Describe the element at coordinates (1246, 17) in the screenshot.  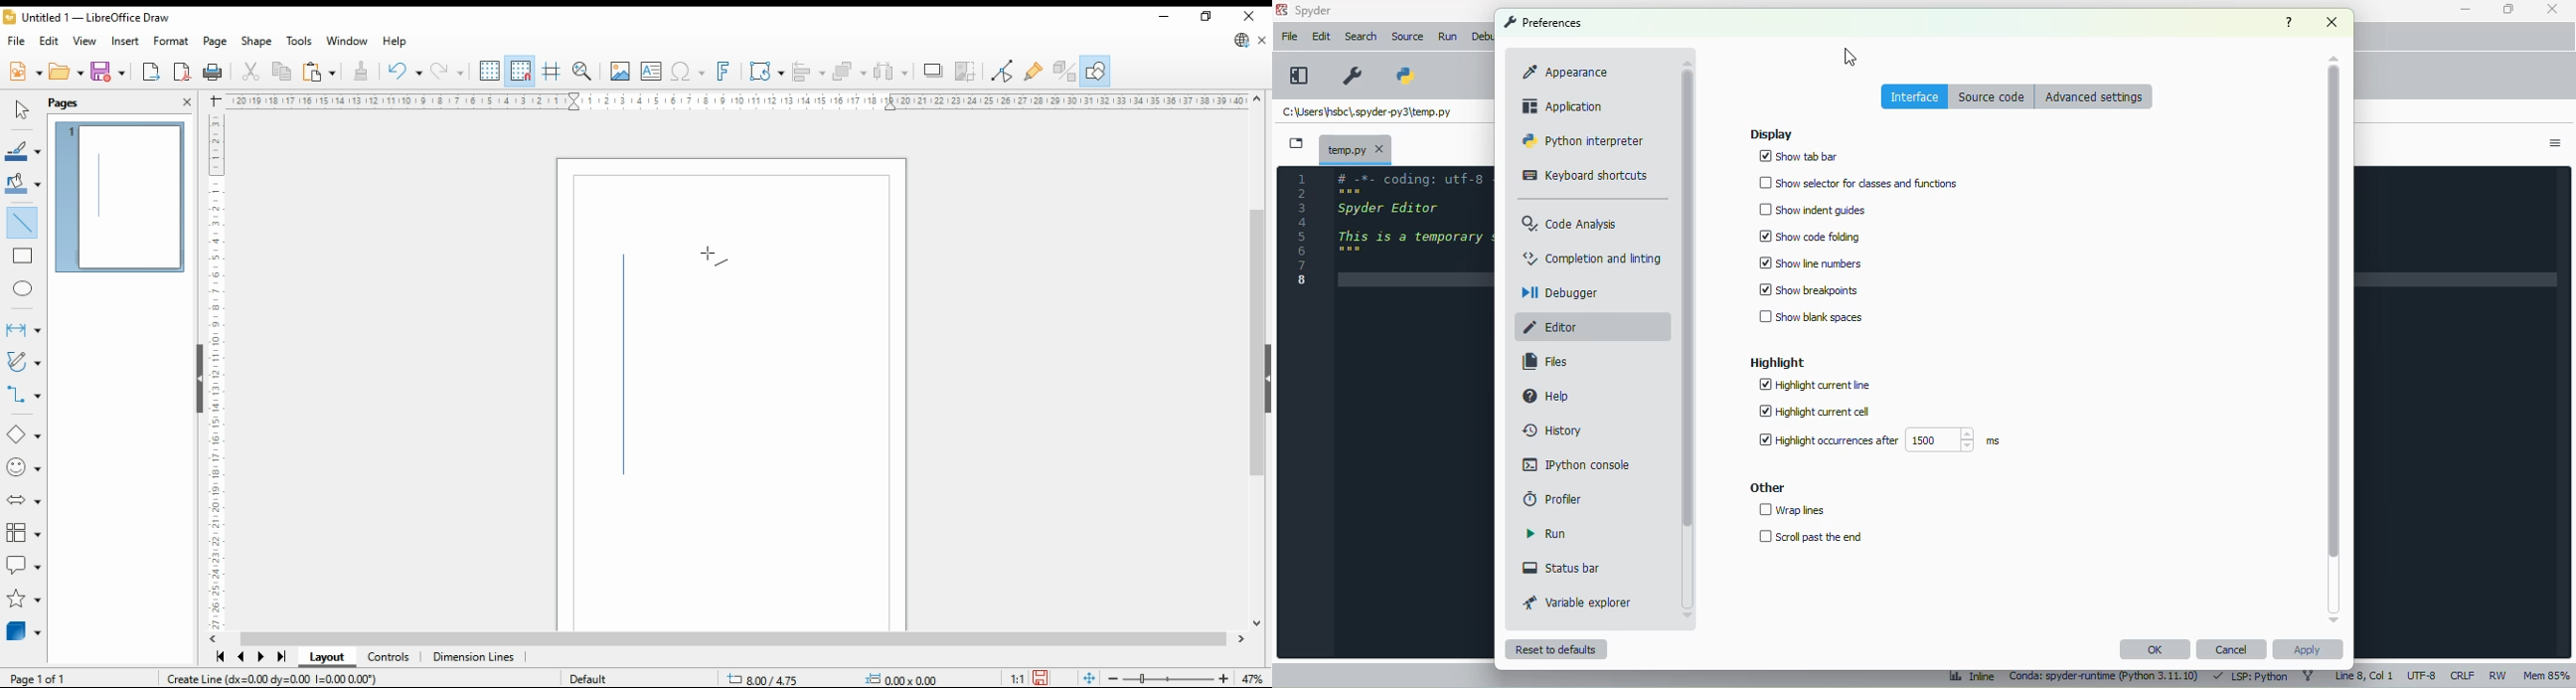
I see `close window` at that location.